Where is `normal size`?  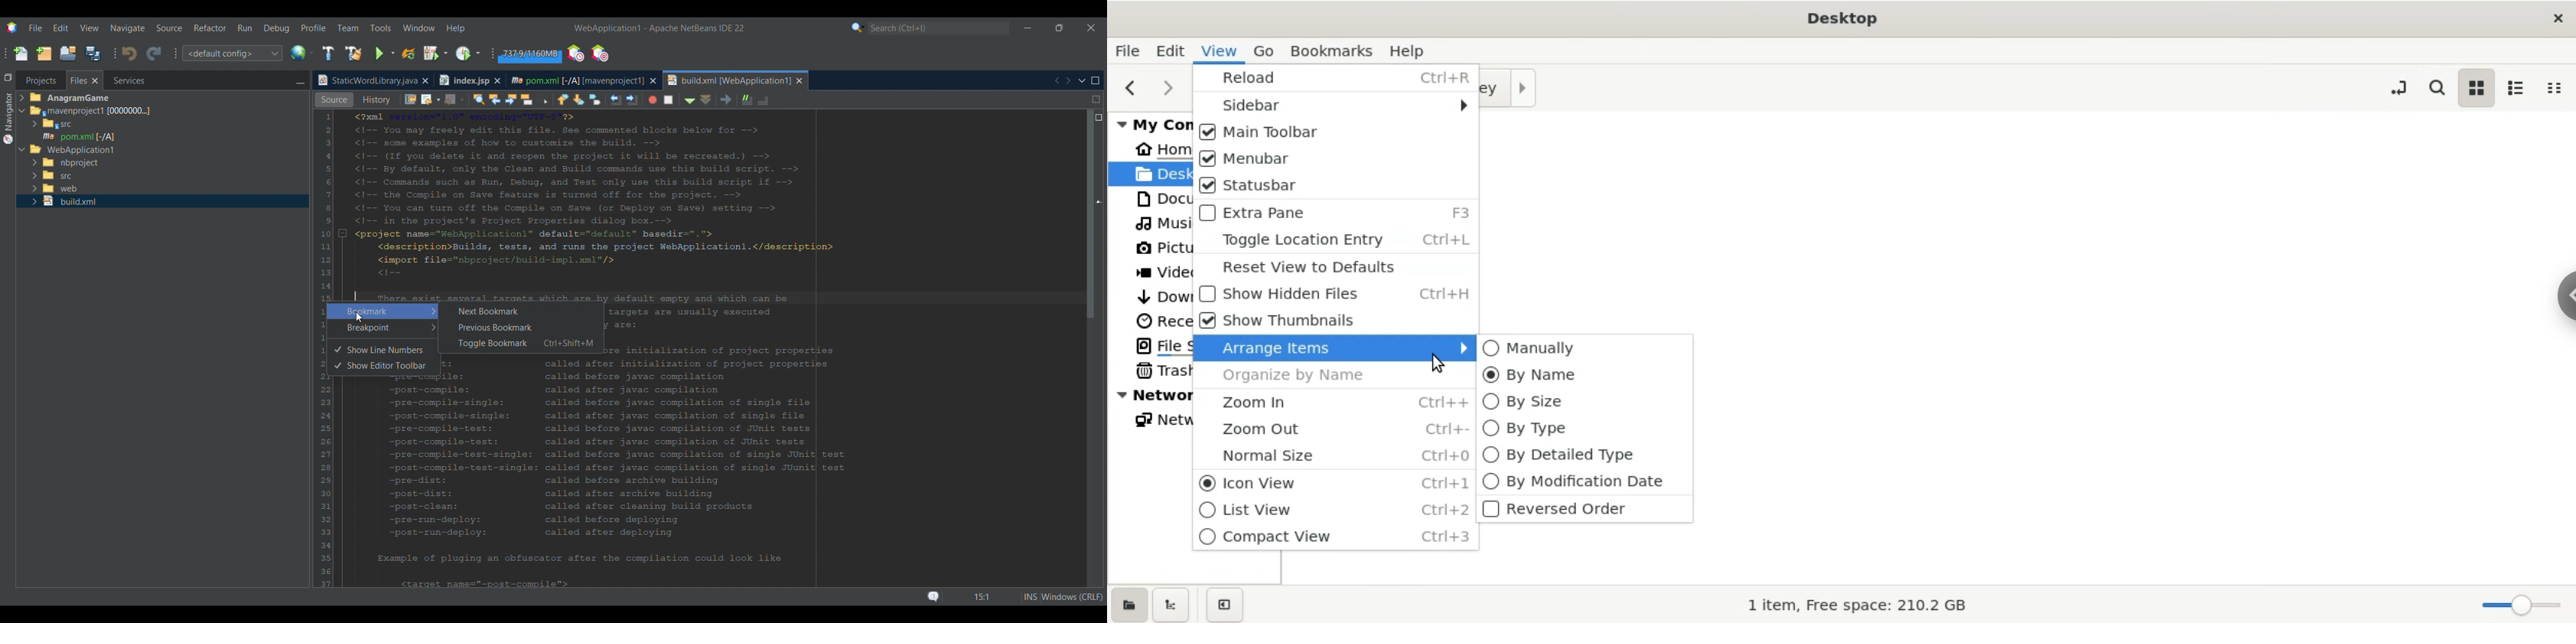 normal size is located at coordinates (1330, 459).